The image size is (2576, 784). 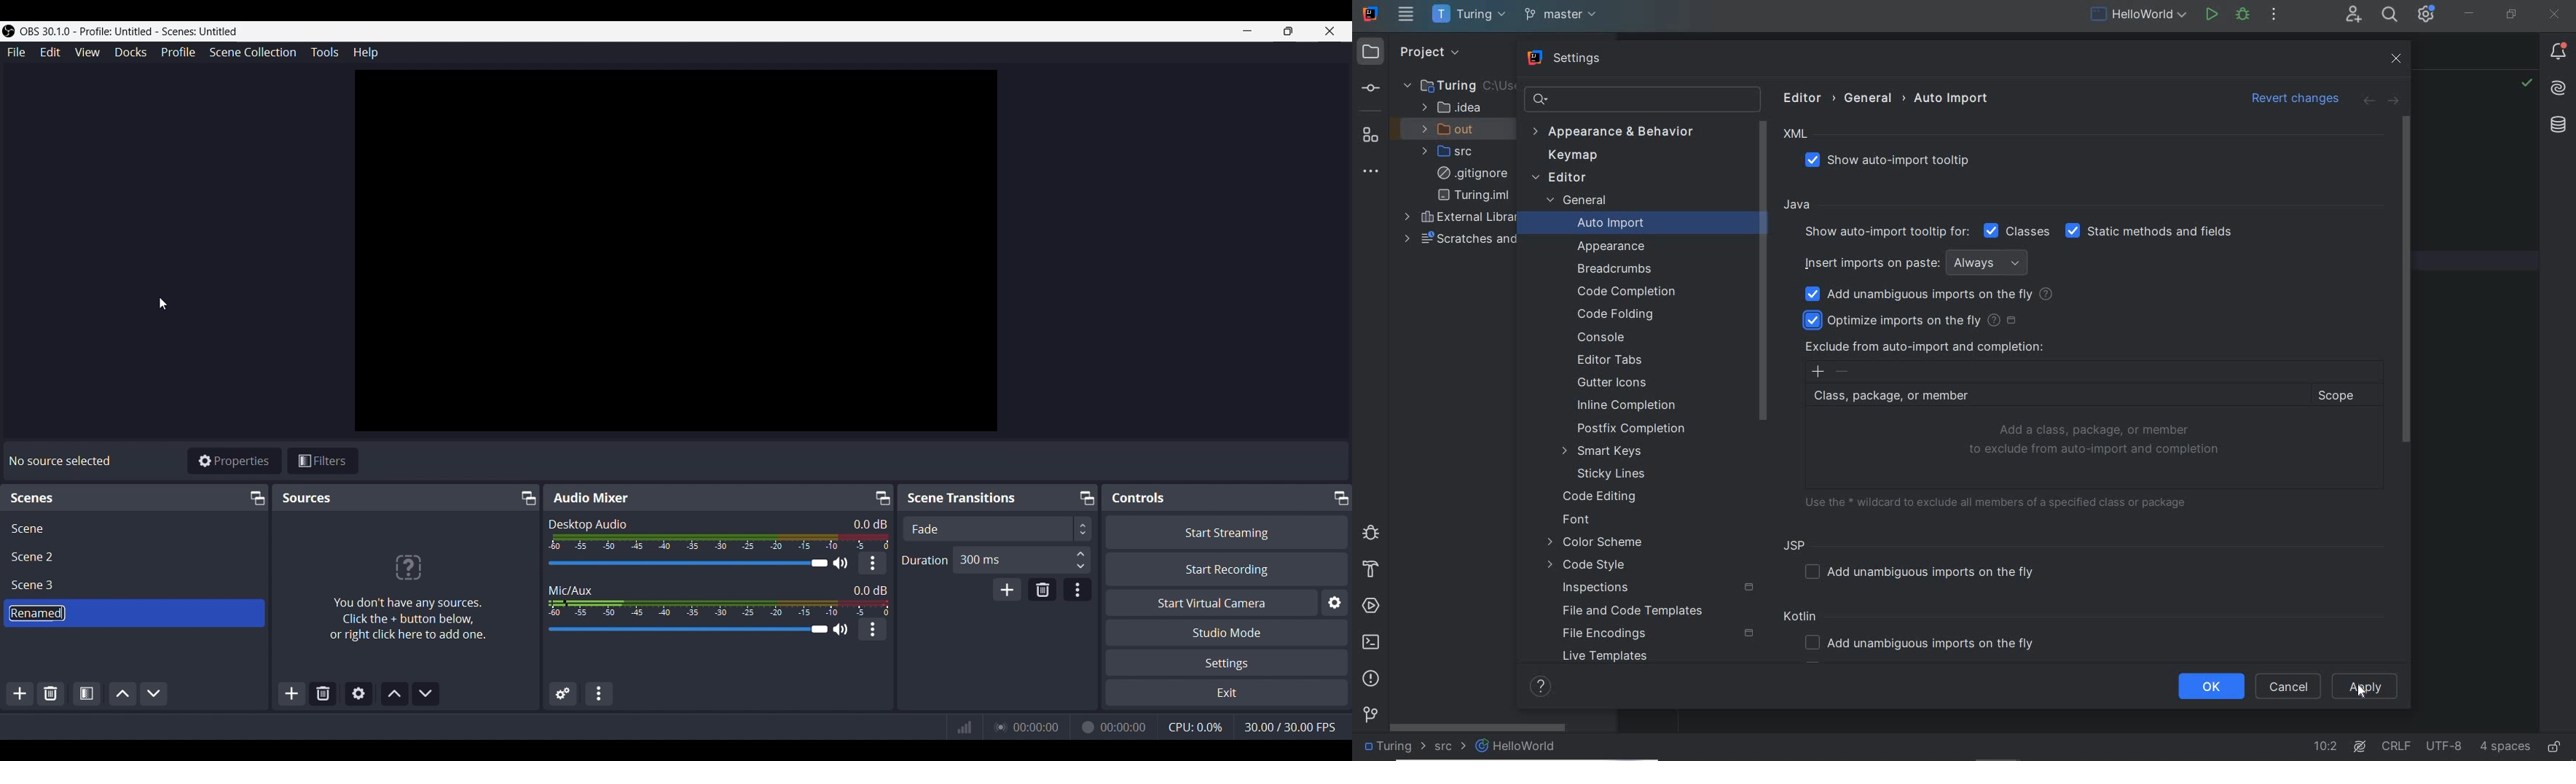 I want to click on no problems, so click(x=2526, y=85).